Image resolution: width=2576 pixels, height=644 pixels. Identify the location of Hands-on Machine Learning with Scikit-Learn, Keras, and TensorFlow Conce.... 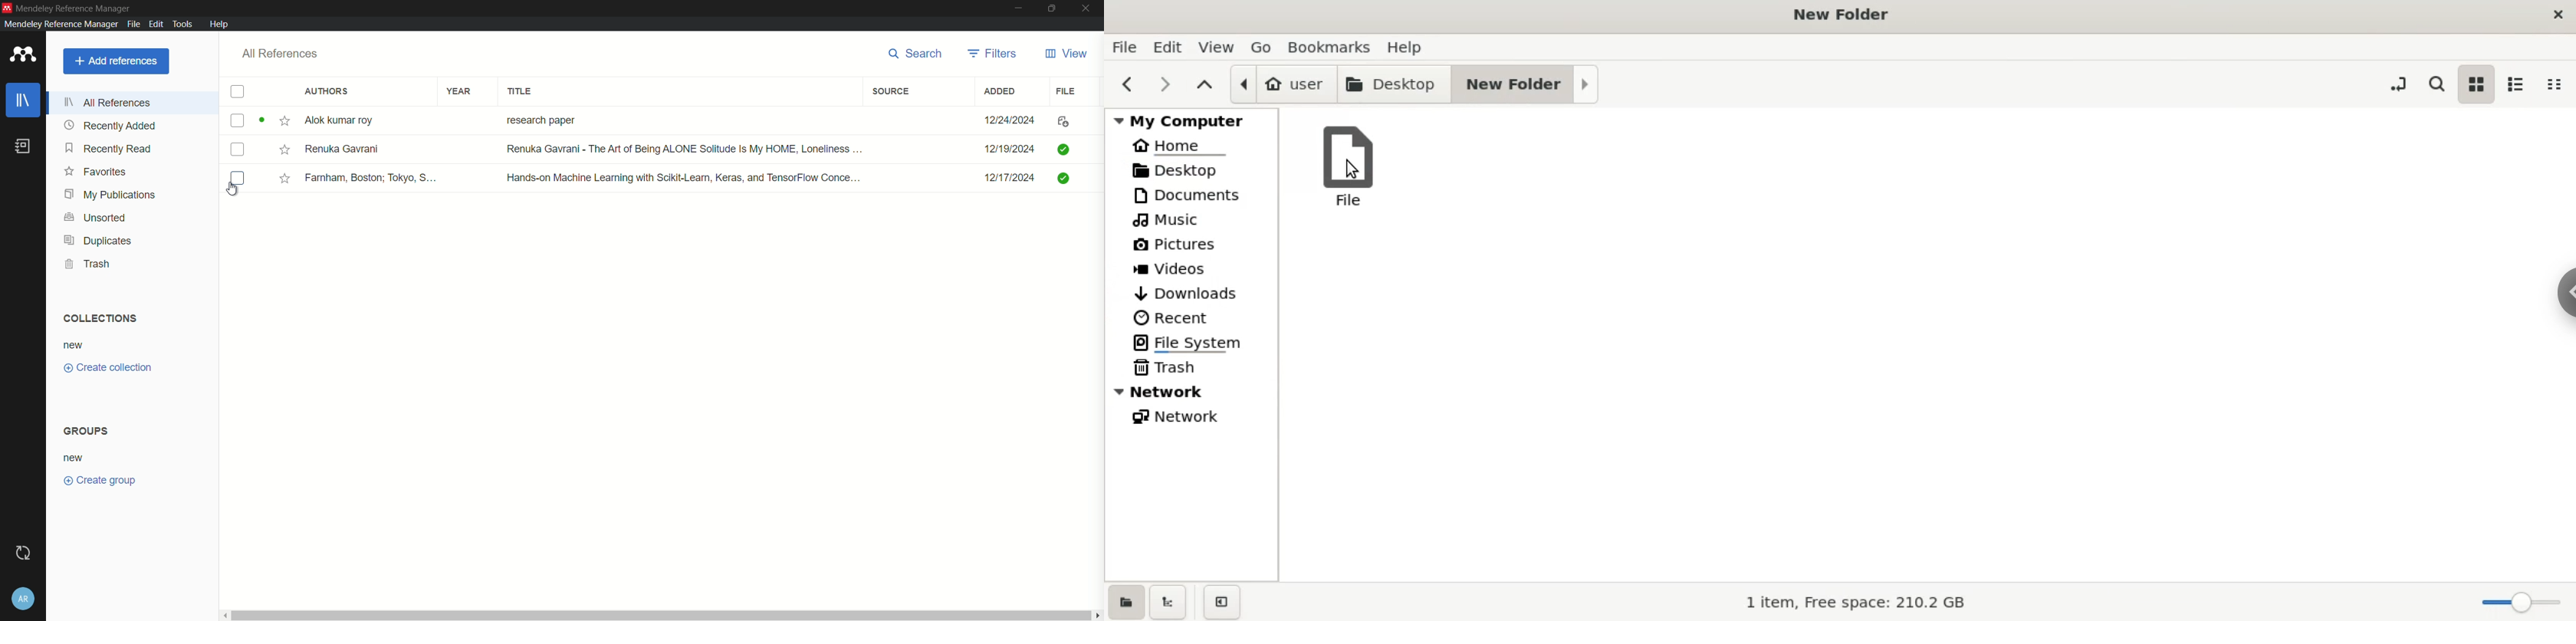
(684, 176).